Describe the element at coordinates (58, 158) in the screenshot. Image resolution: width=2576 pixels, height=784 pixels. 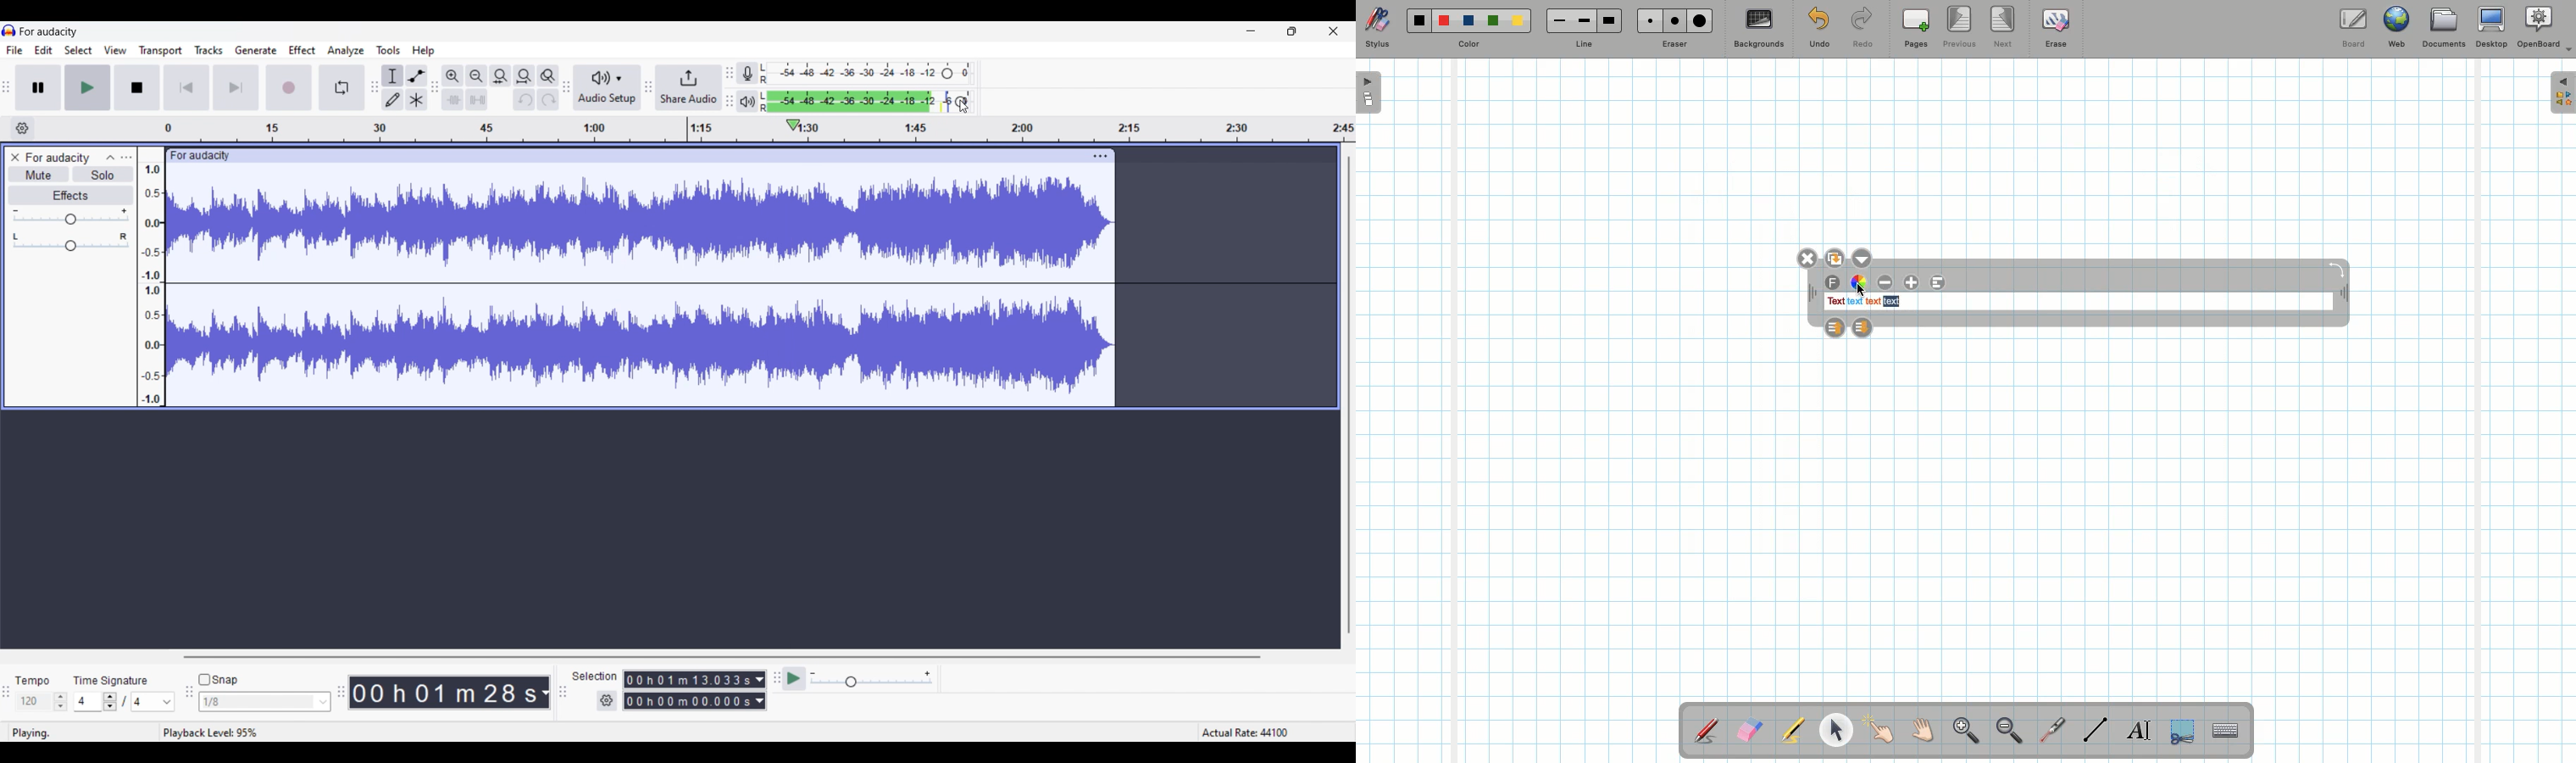
I see `Track name` at that location.